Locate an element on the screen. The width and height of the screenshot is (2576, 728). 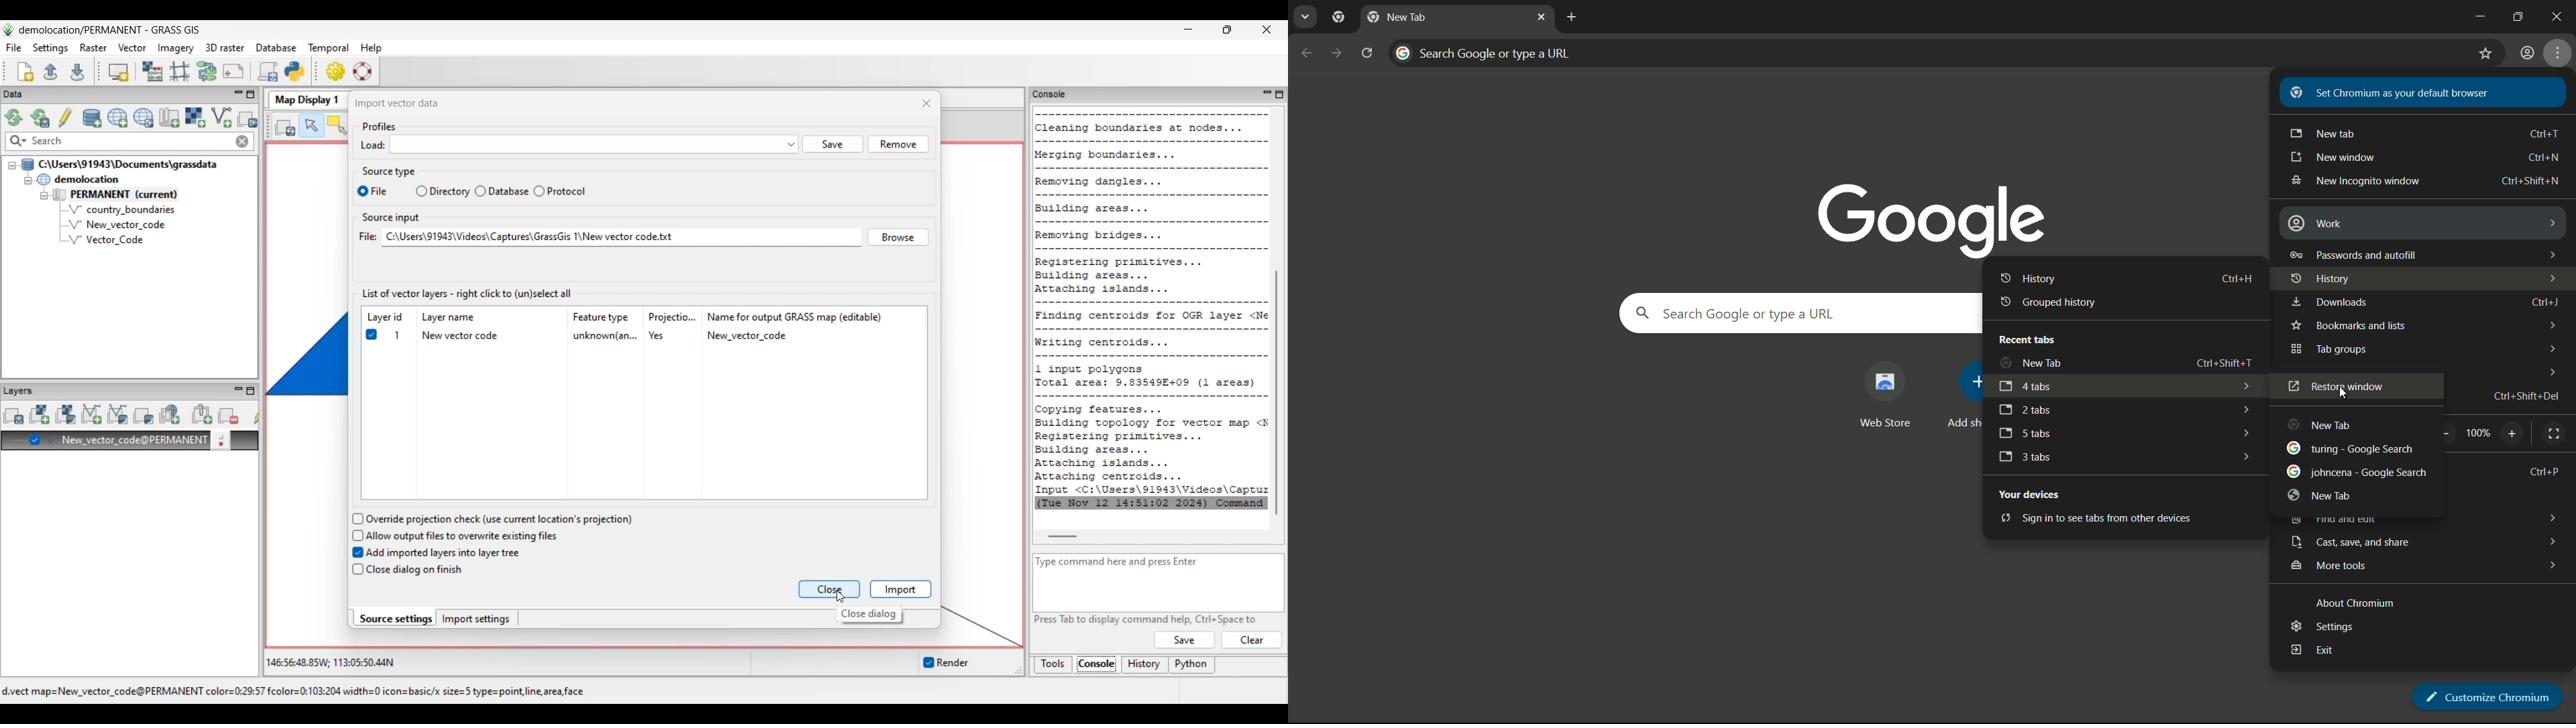
set chromium as your default browser is located at coordinates (2400, 93).